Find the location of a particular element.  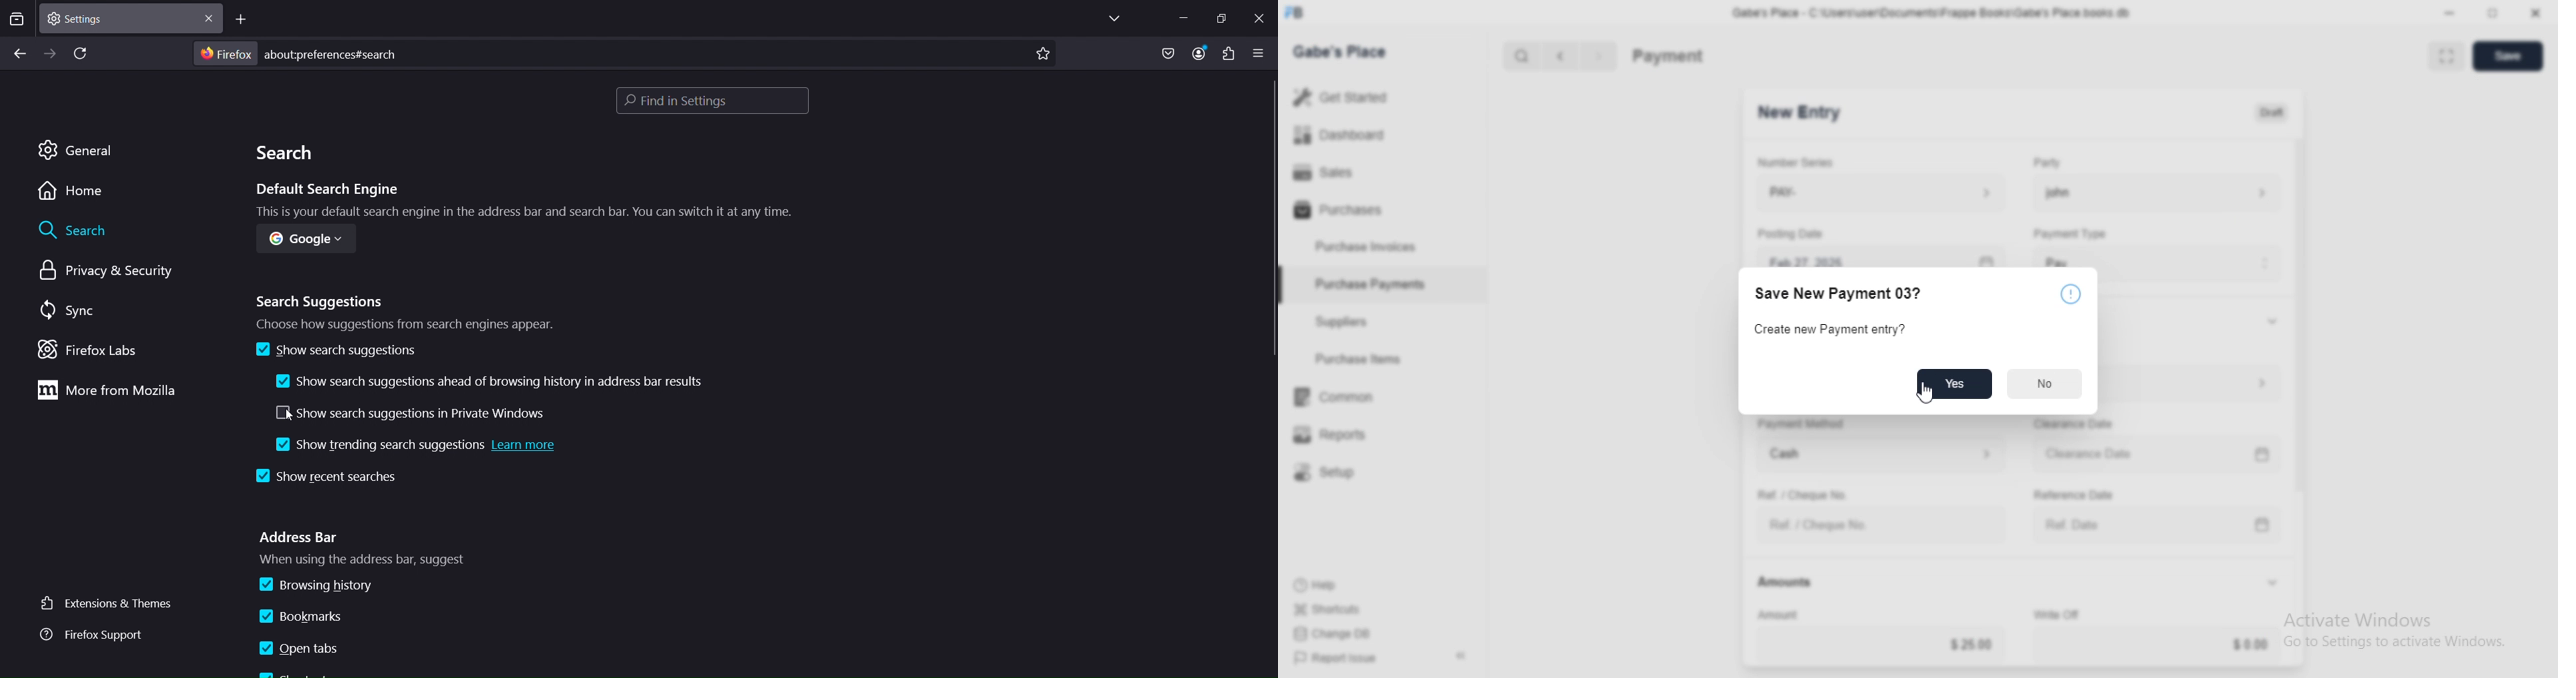

search suggestions is located at coordinates (408, 311).